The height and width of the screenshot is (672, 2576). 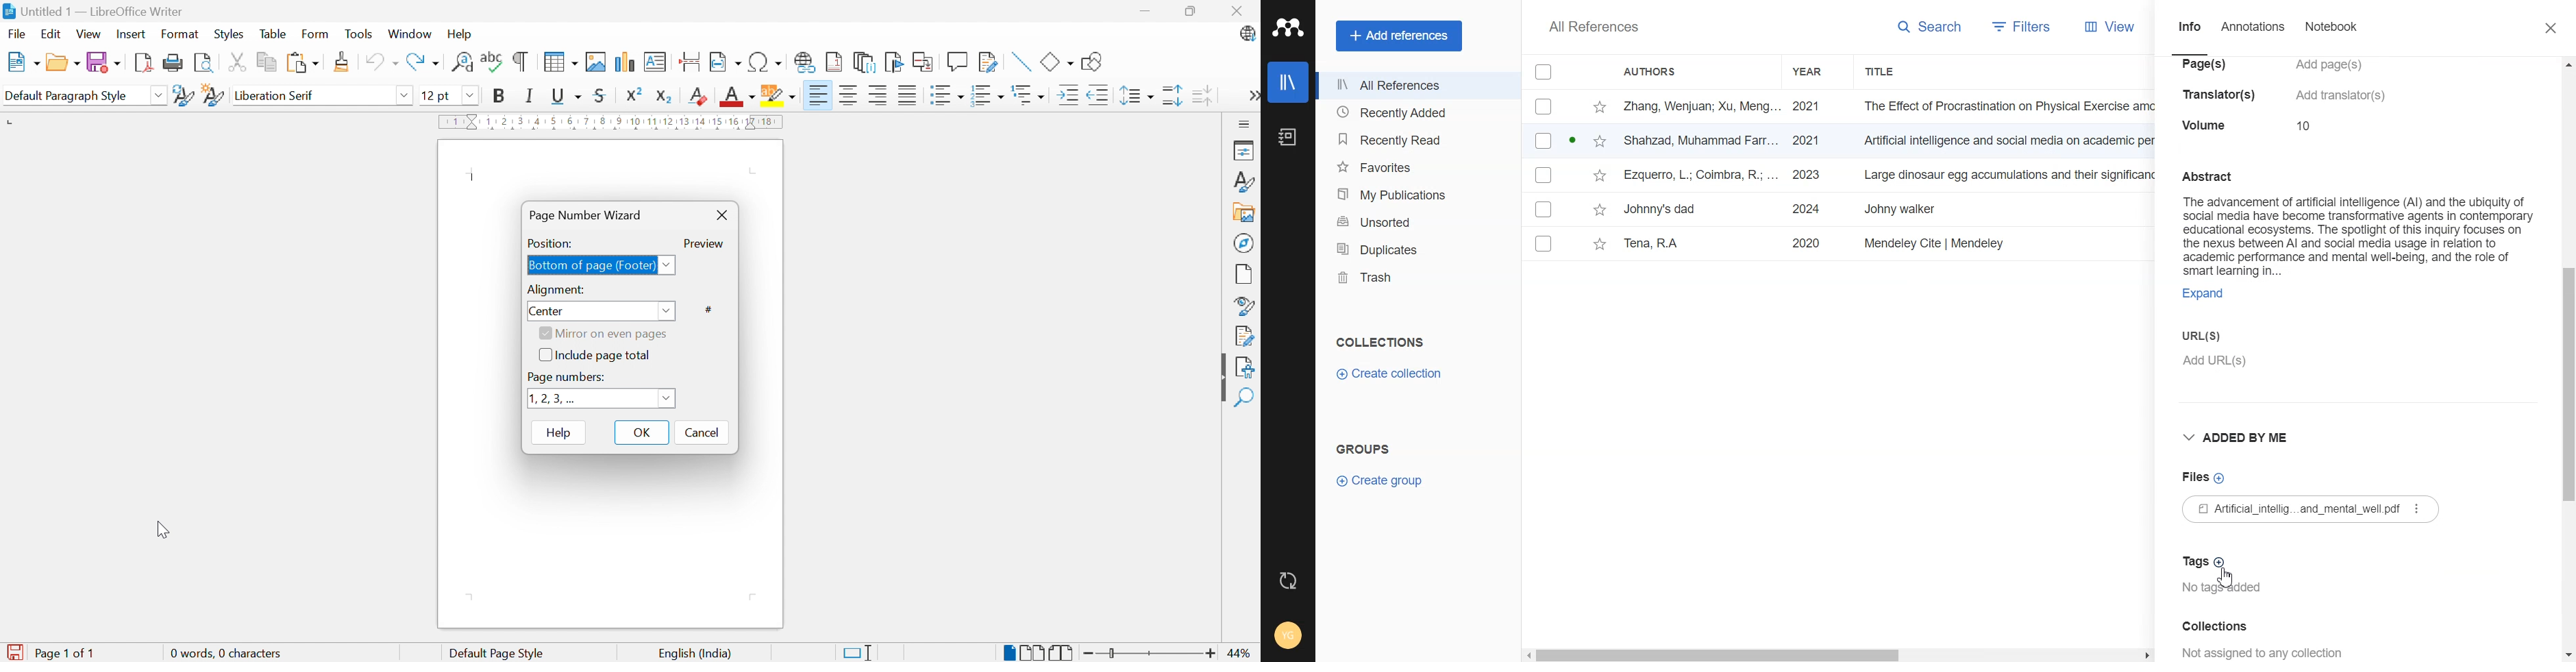 I want to click on Zoom in, so click(x=1209, y=654).